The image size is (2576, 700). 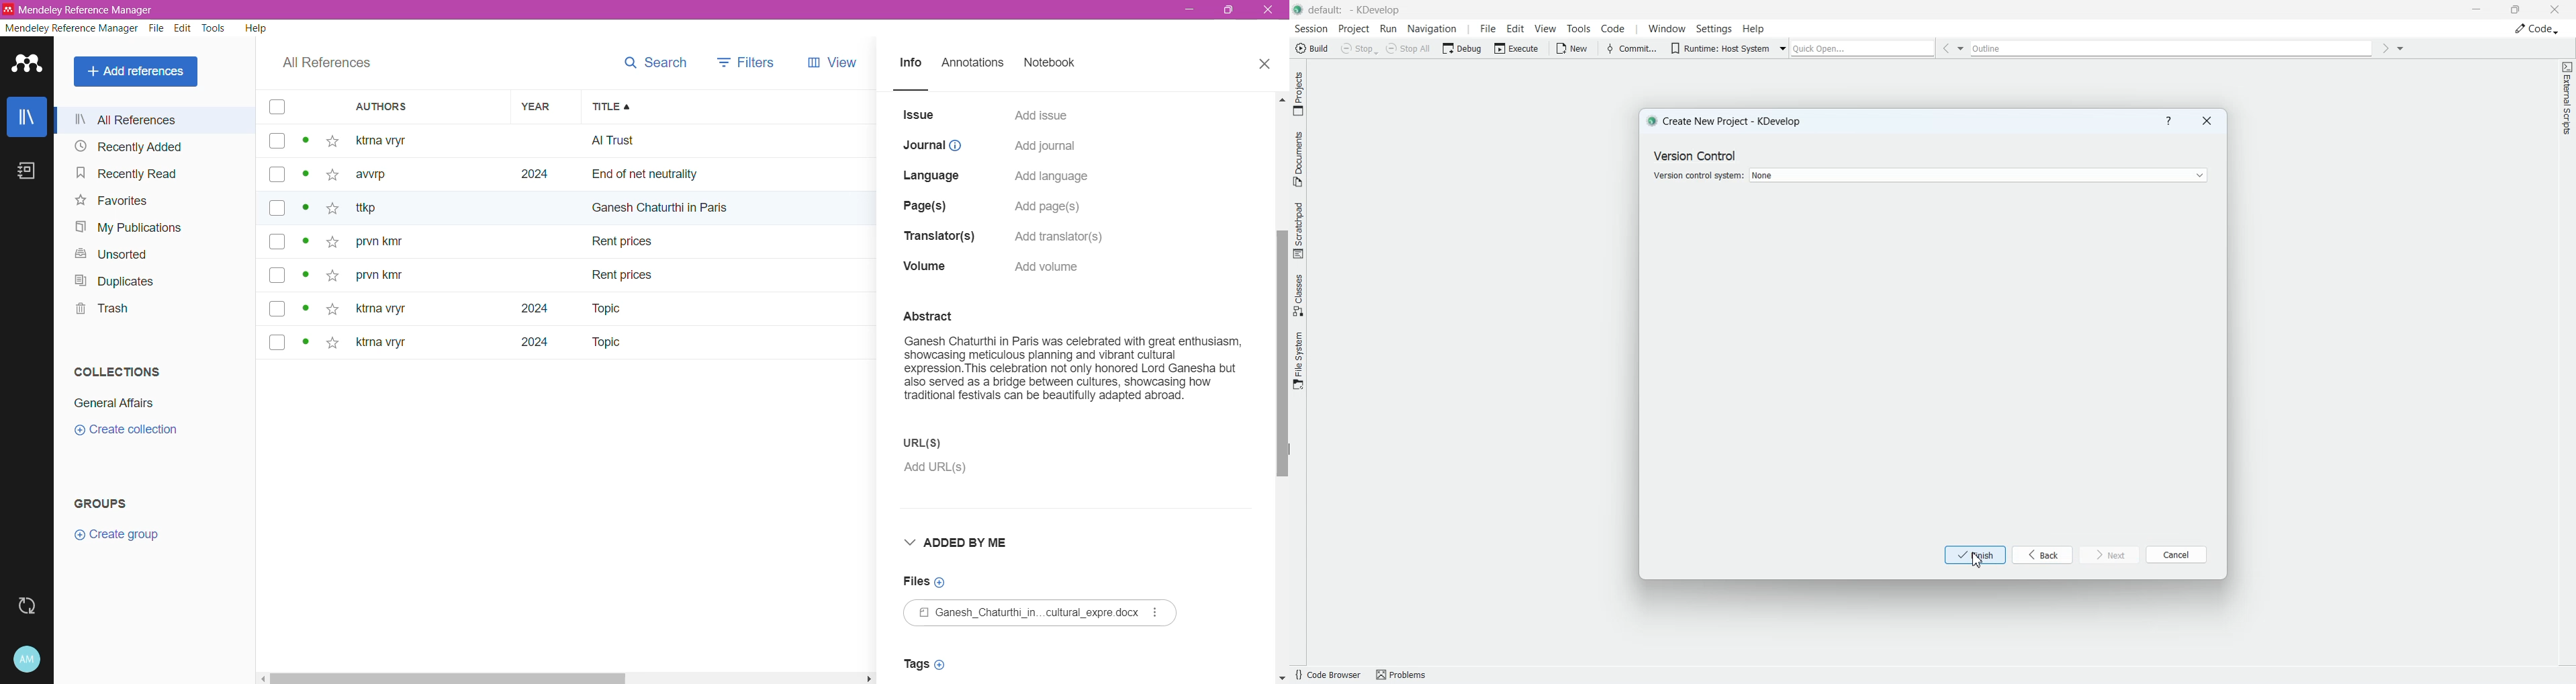 What do you see at coordinates (133, 432) in the screenshot?
I see `Click to Create Collection` at bounding box center [133, 432].